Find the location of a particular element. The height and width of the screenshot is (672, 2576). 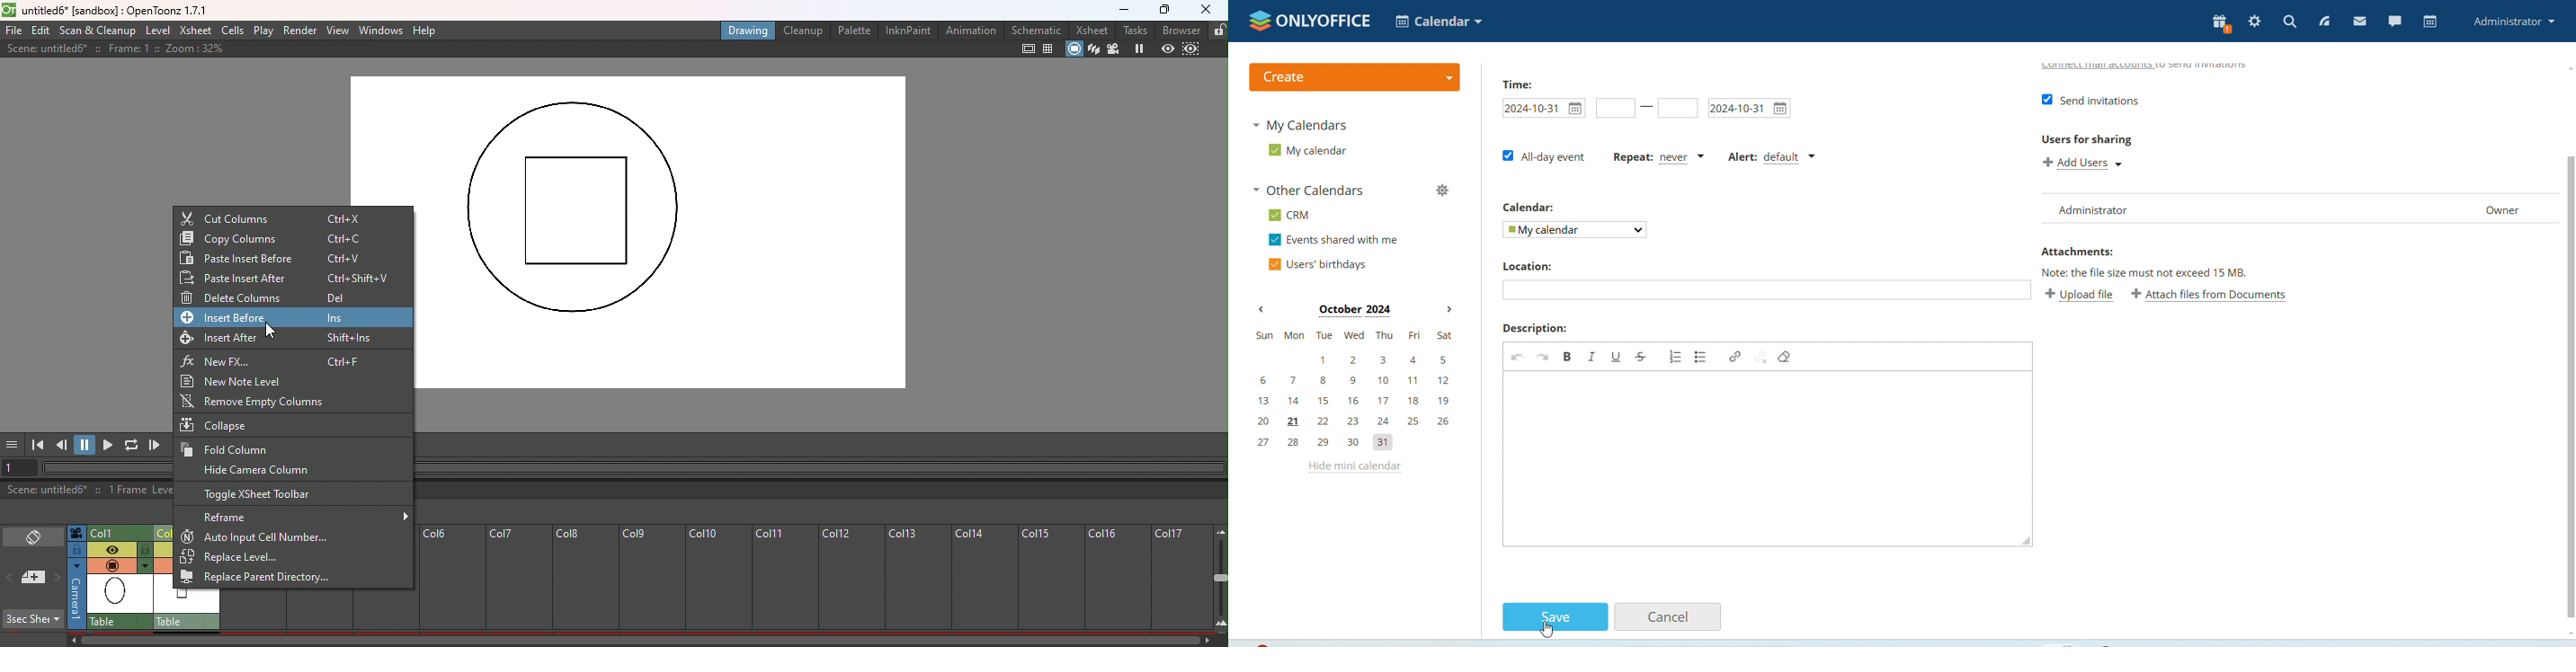

Paste insert after is located at coordinates (289, 278).